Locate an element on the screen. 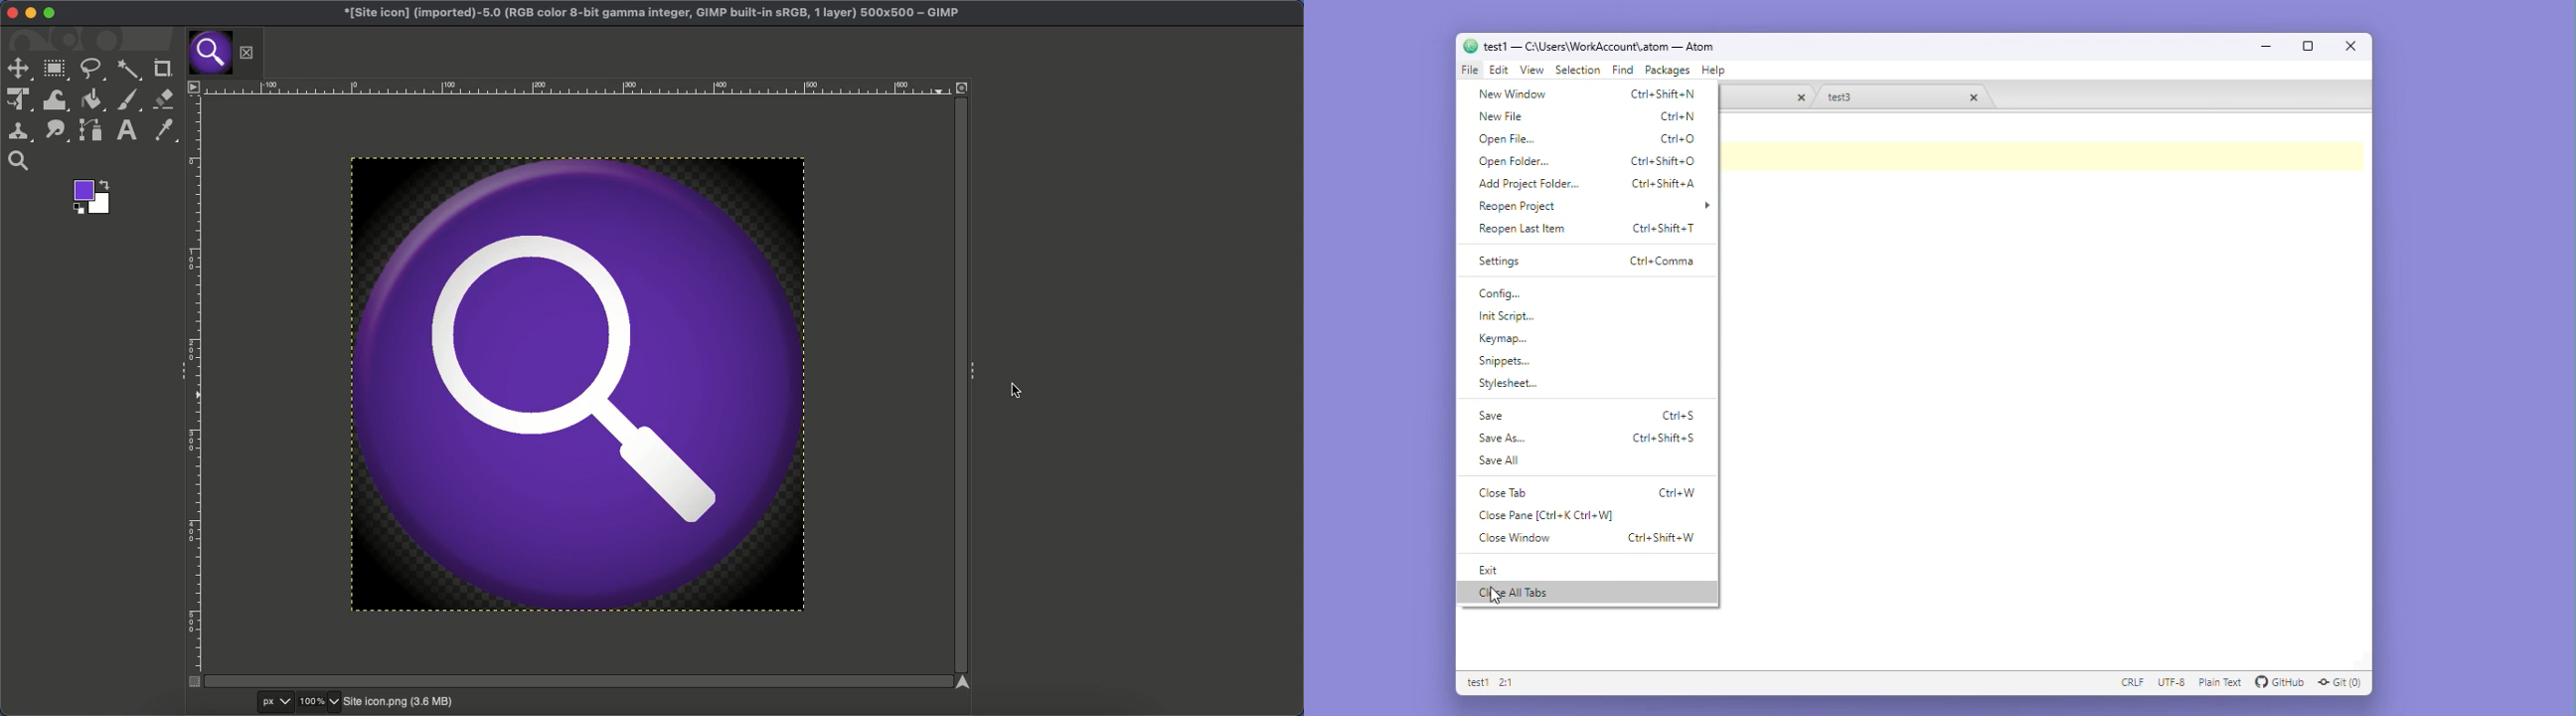  close all tabs is located at coordinates (1576, 594).